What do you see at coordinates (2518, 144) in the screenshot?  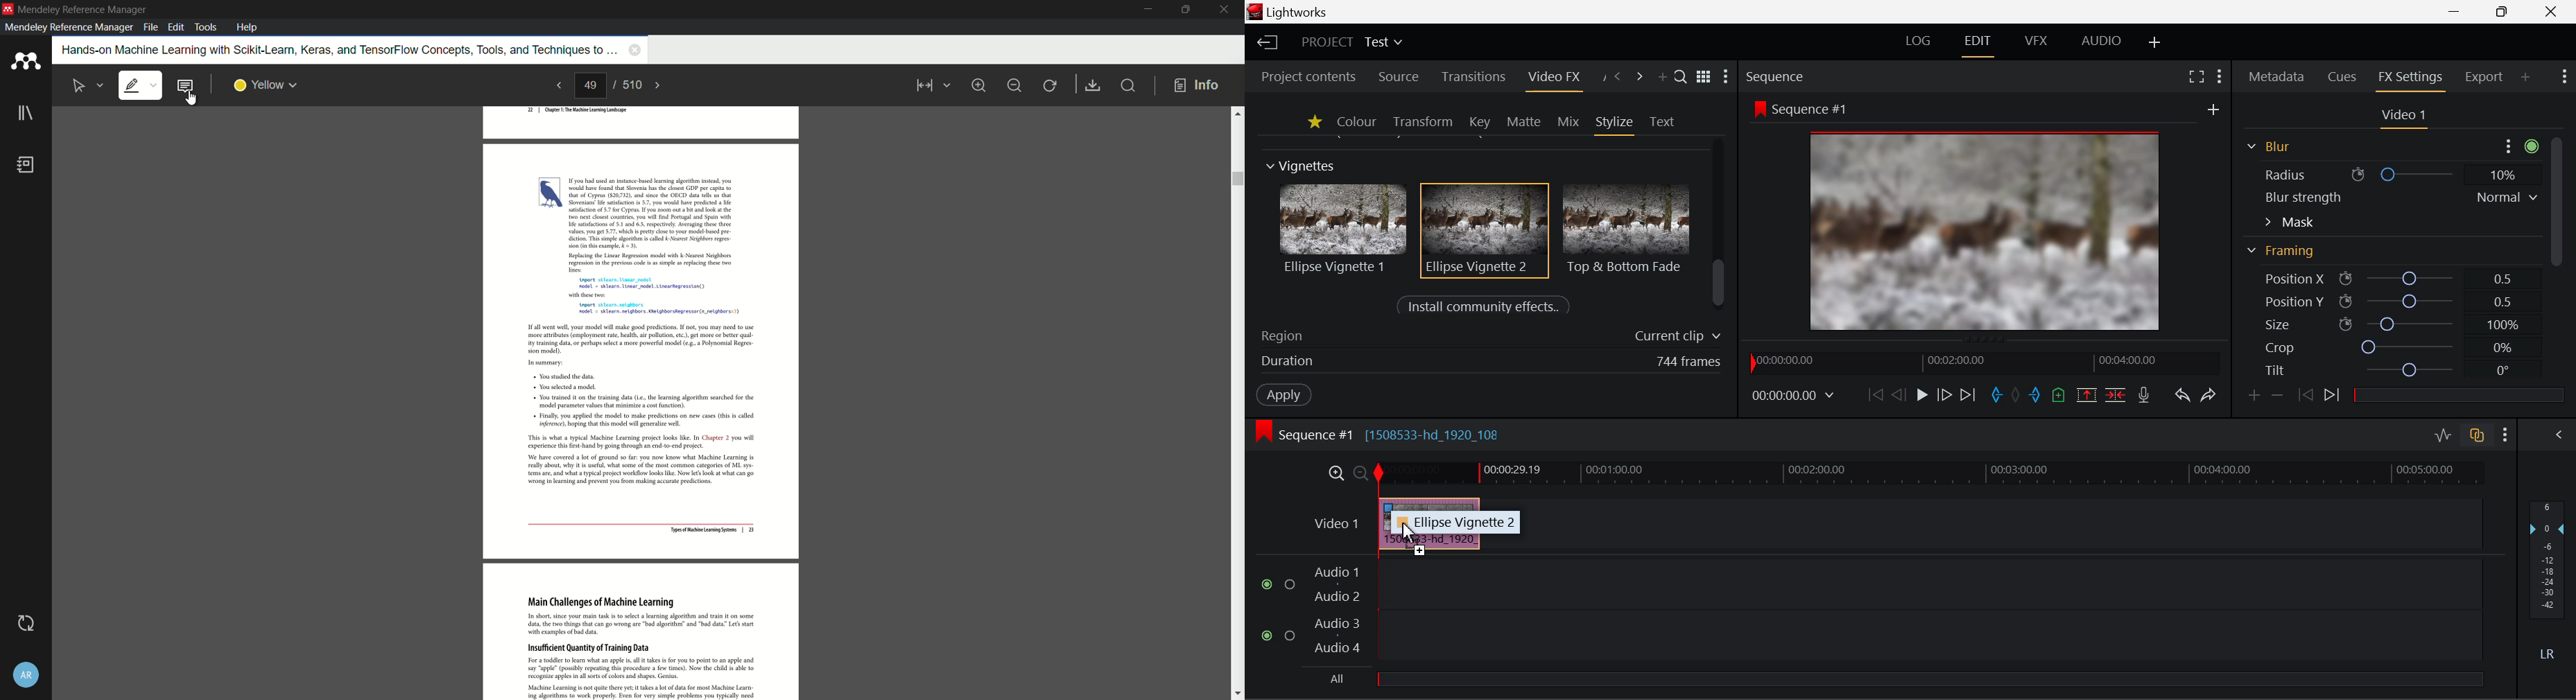 I see `more options` at bounding box center [2518, 144].